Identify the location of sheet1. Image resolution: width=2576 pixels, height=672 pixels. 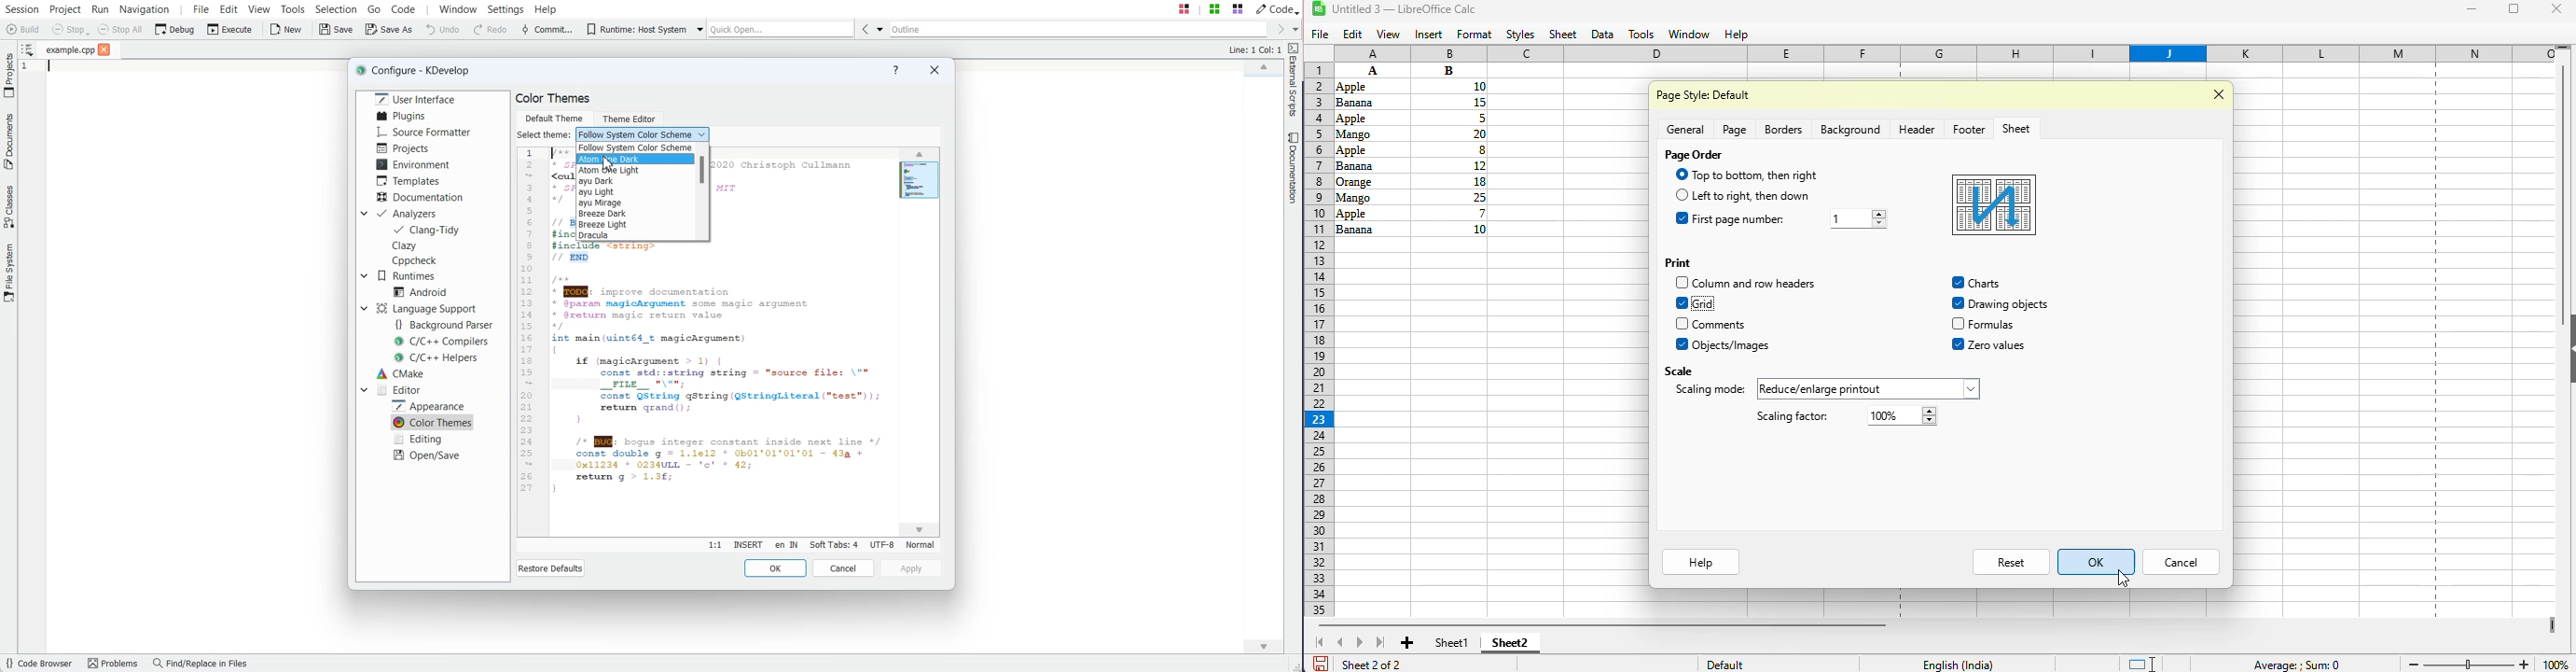
(1452, 642).